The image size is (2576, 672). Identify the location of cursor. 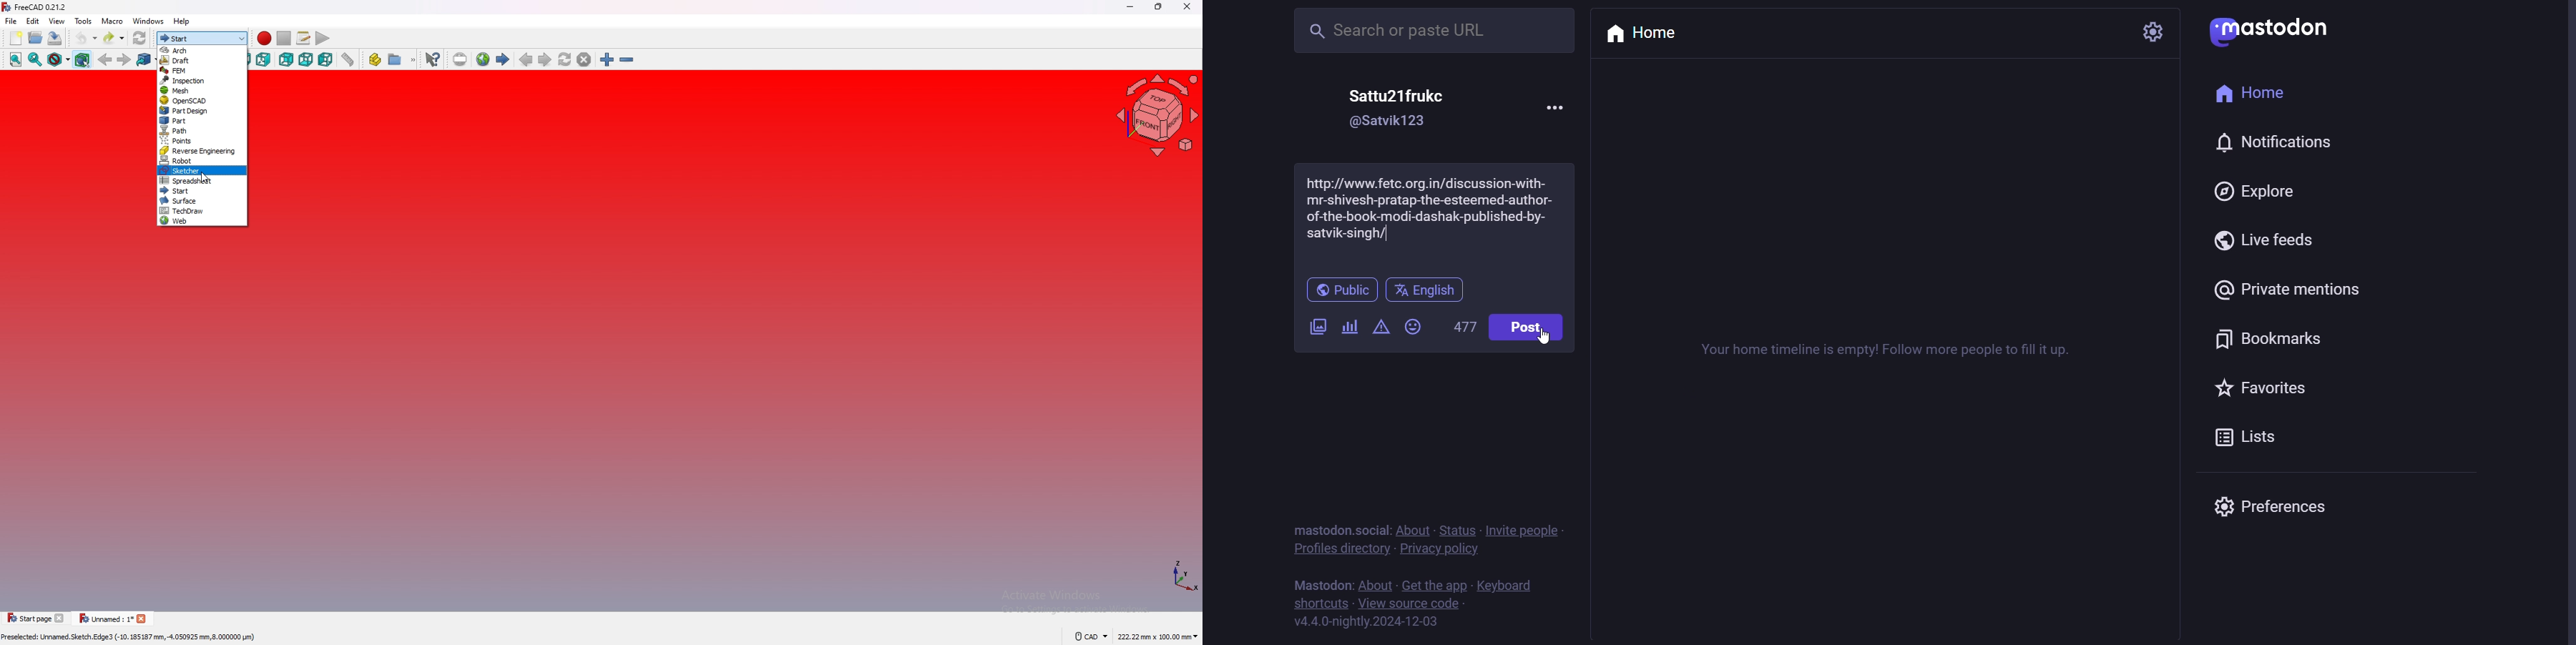
(1548, 339).